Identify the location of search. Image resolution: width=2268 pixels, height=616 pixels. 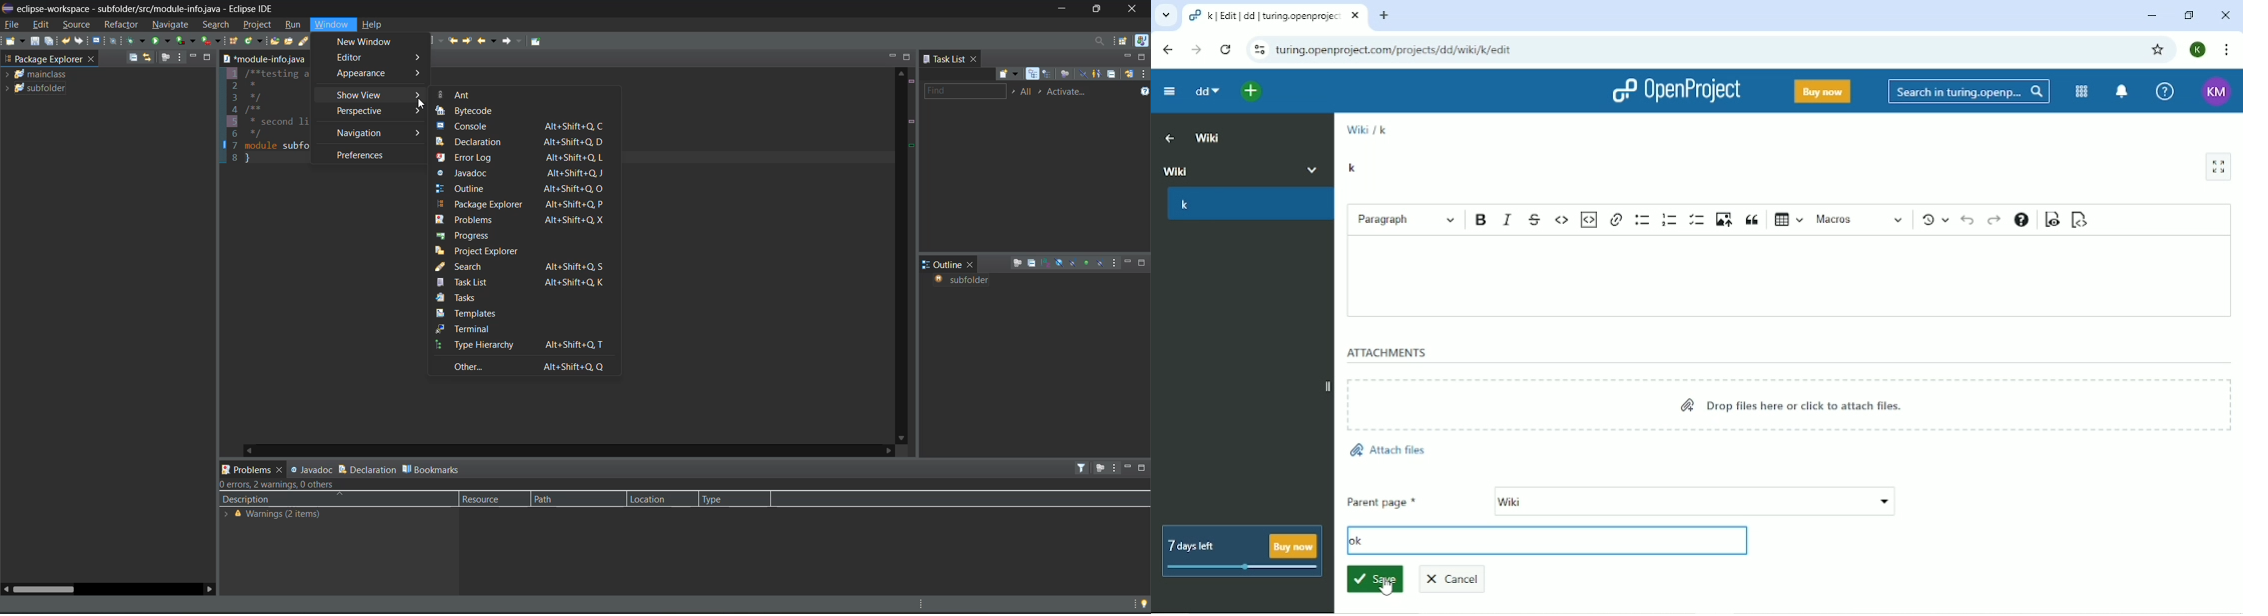
(522, 267).